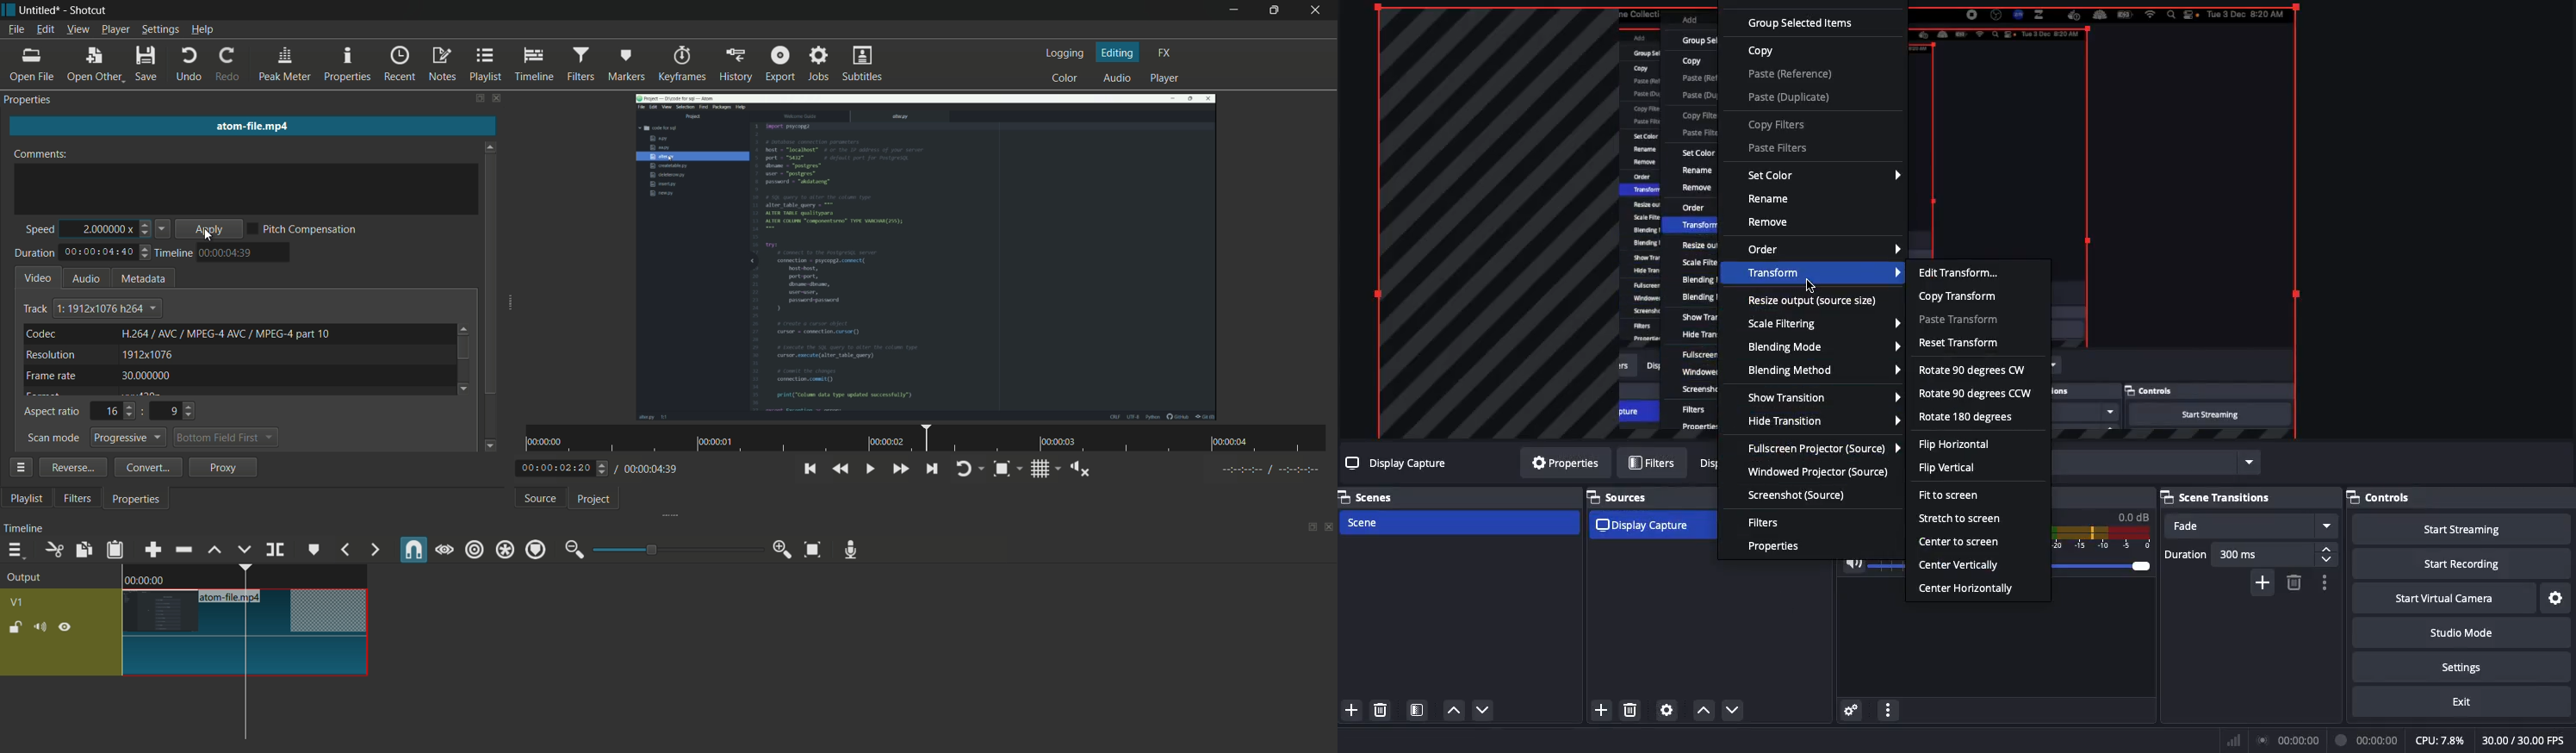  I want to click on zoom in, so click(784, 549).